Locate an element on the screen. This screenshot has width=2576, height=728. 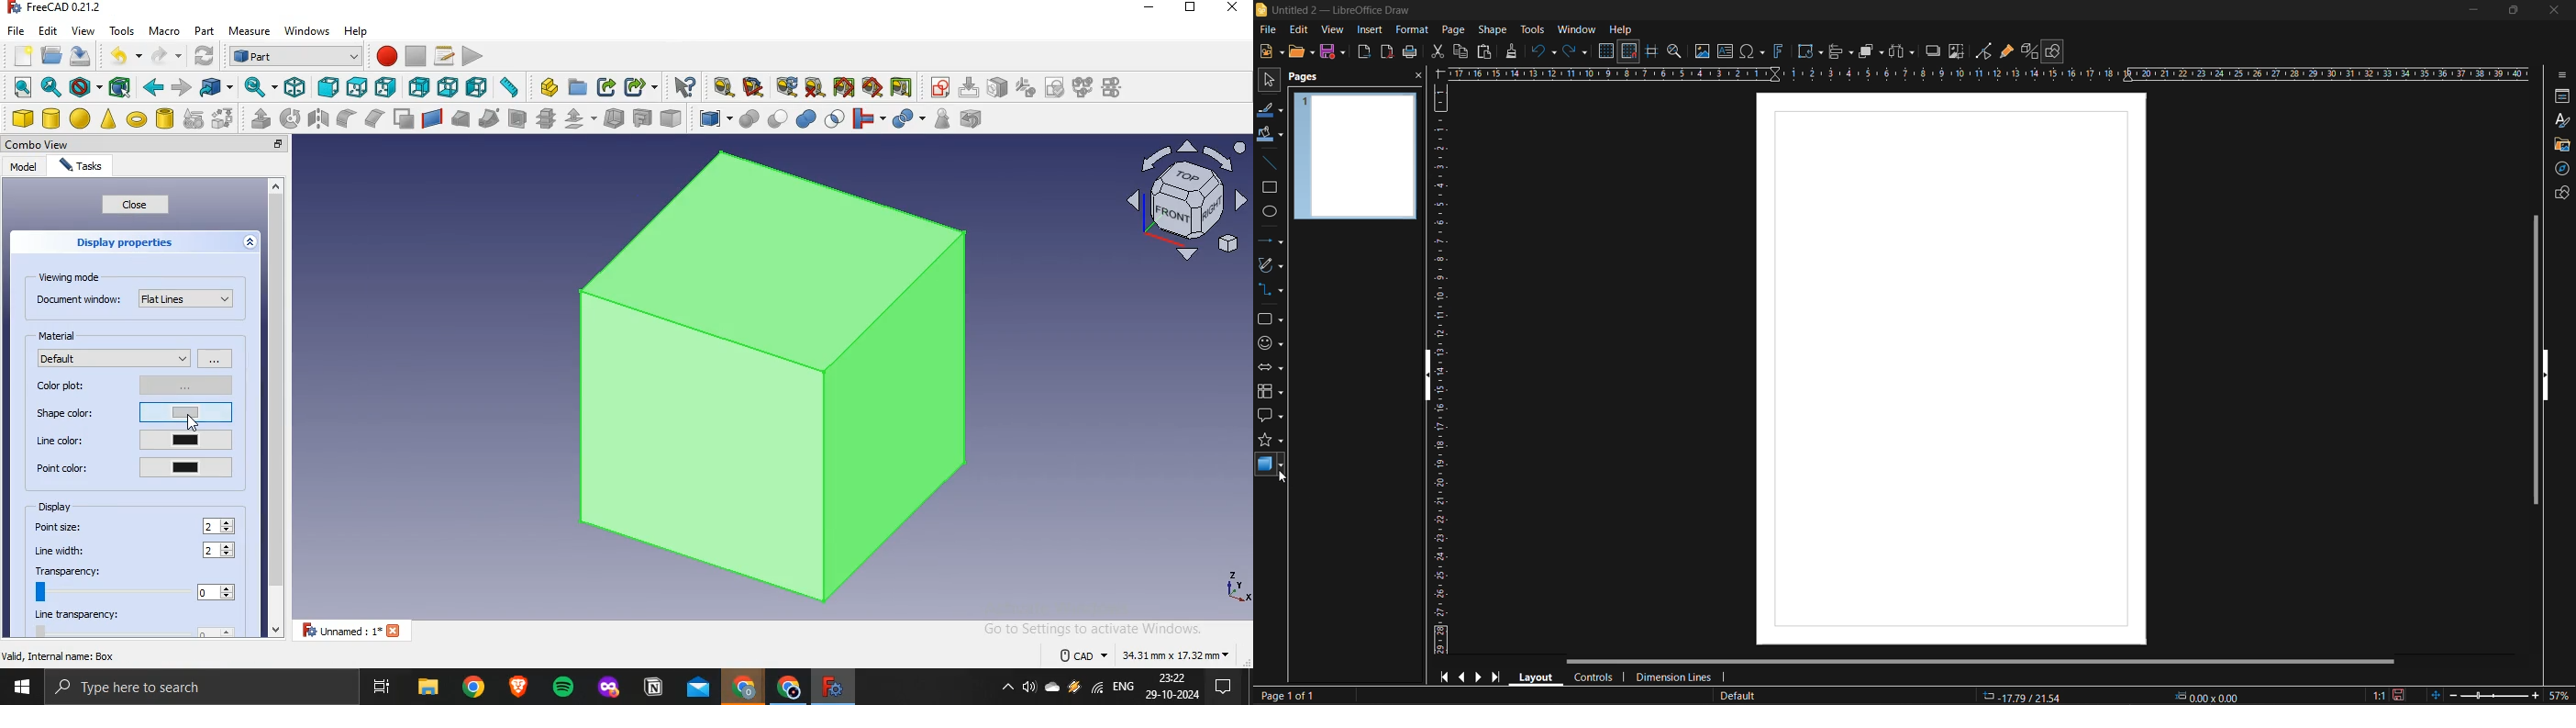
onedrive is located at coordinates (1052, 688).